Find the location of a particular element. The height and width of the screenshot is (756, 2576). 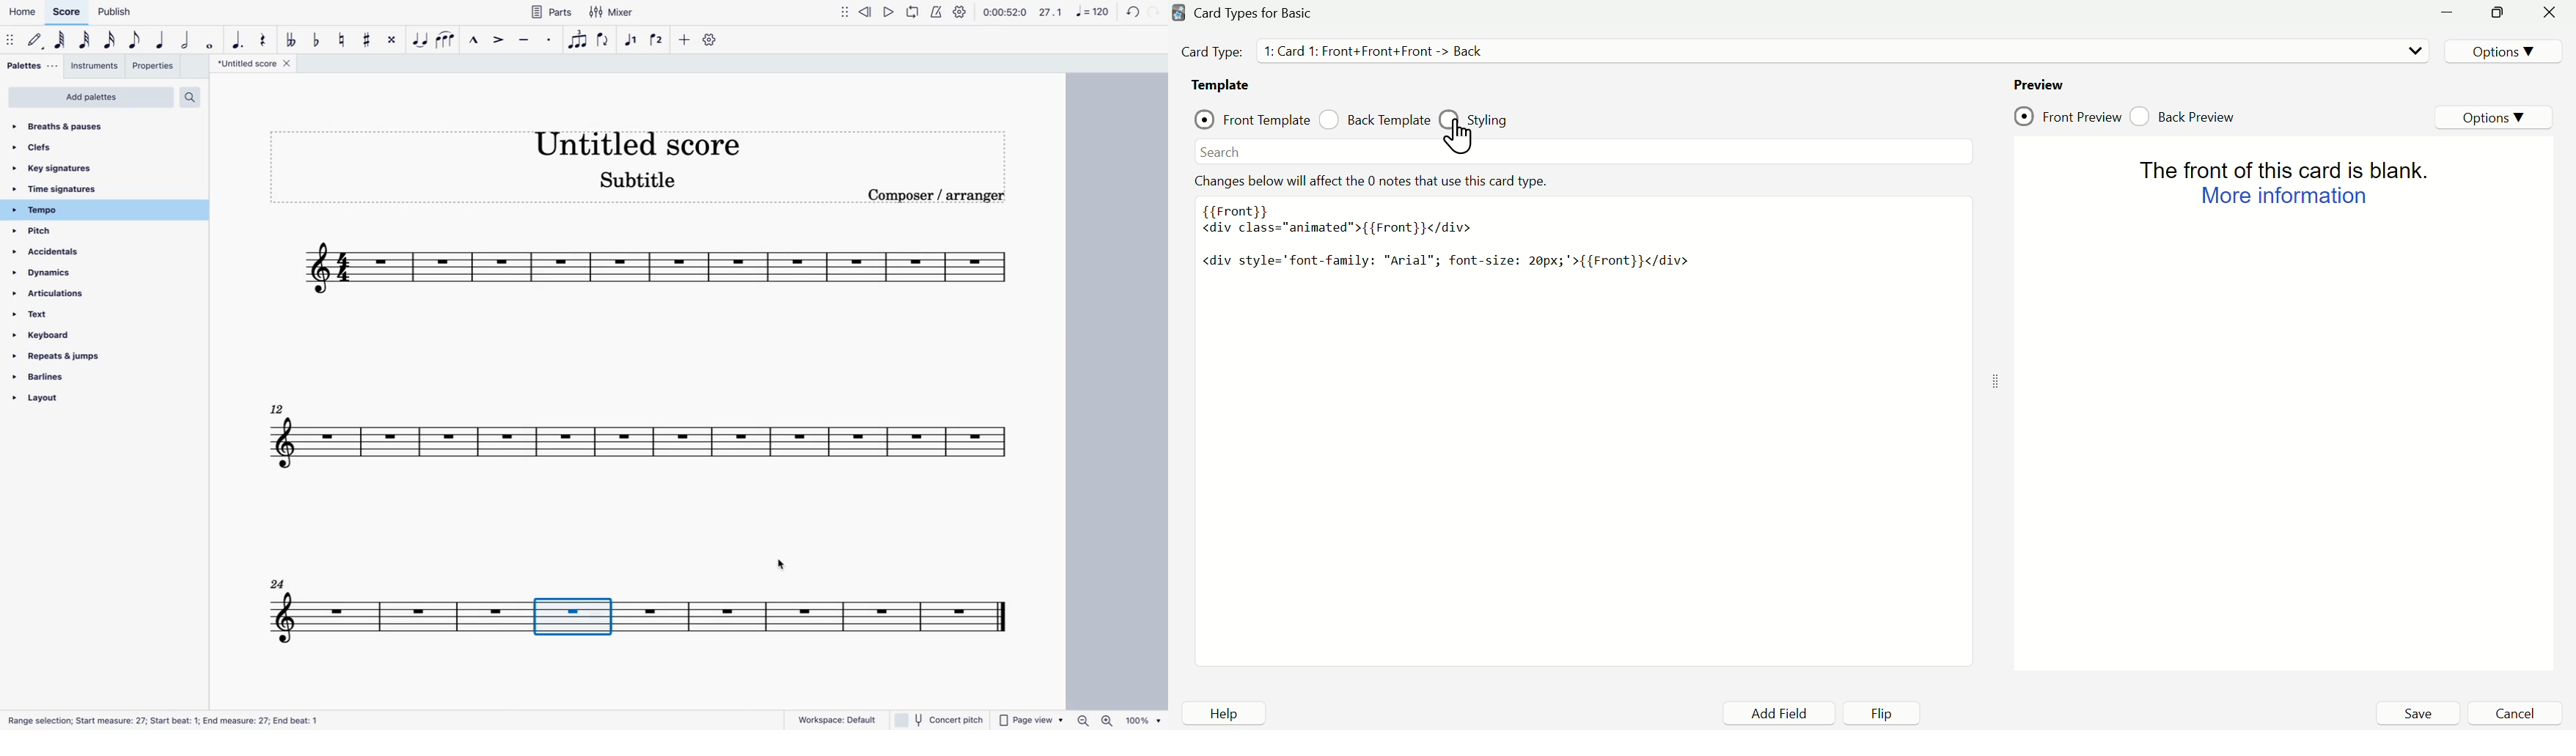

close tab is located at coordinates (286, 66).